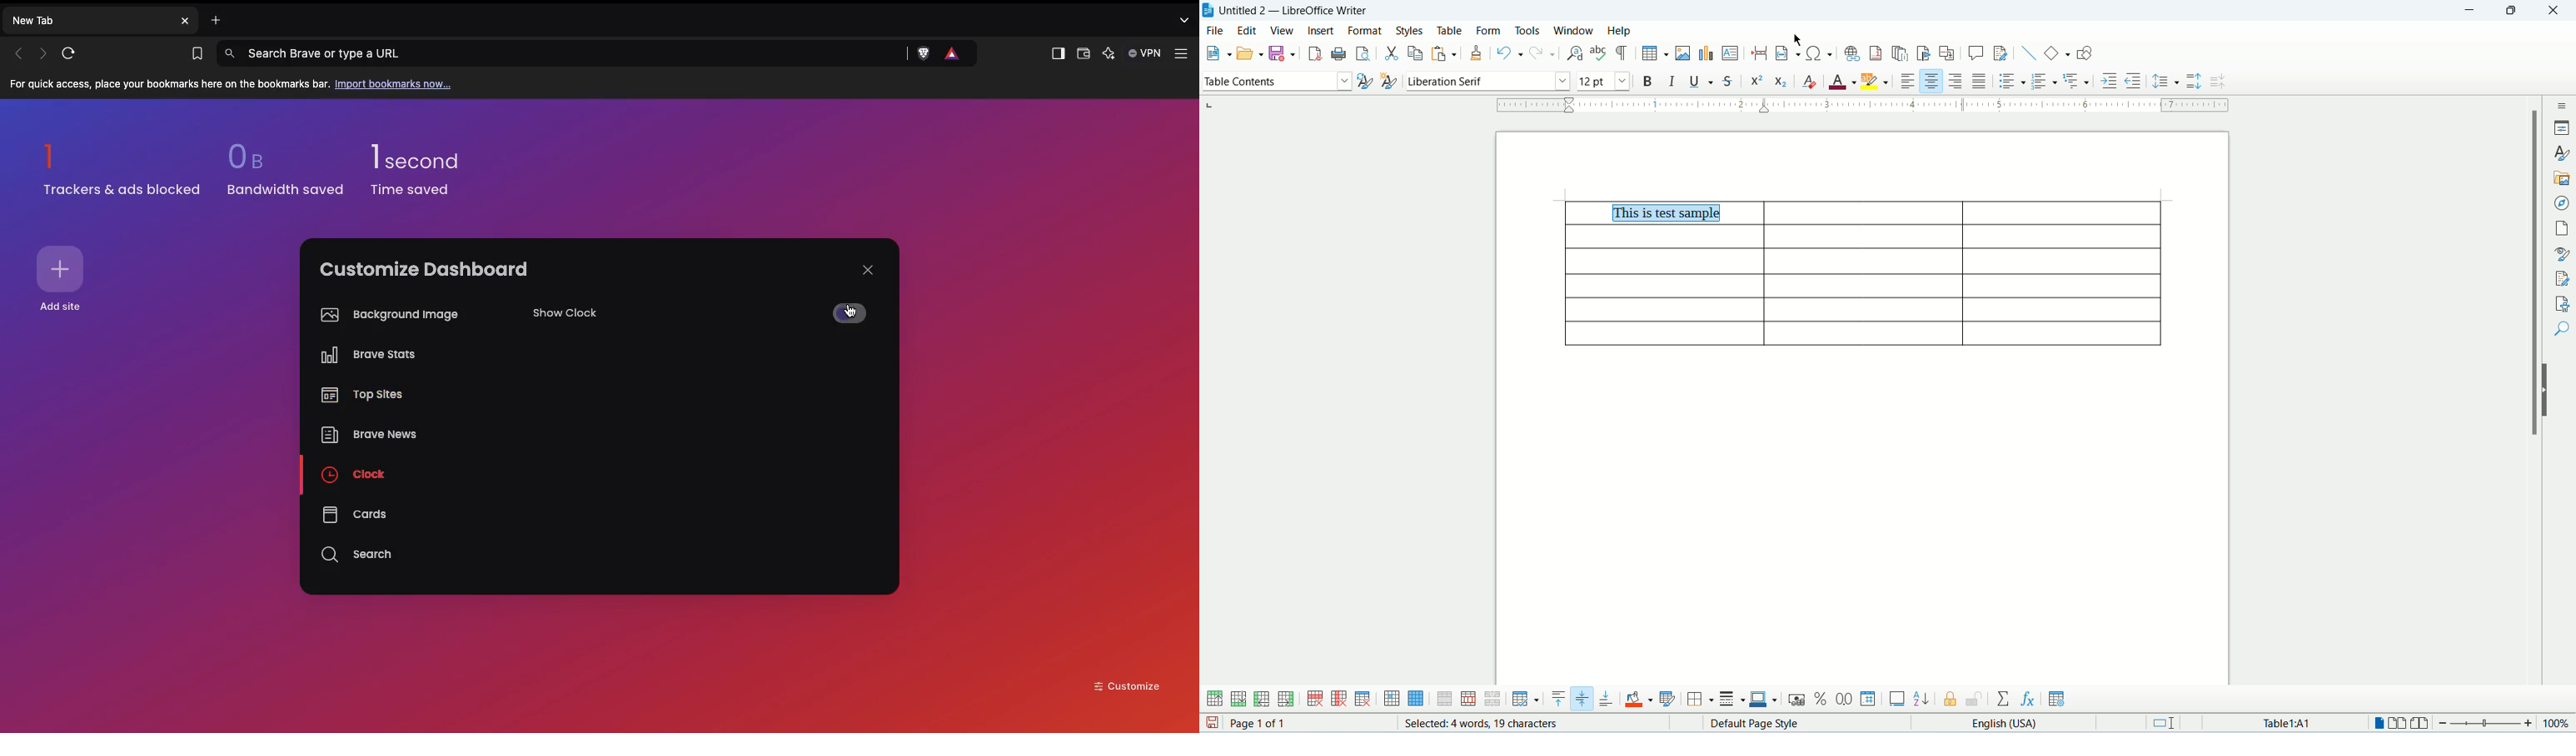  I want to click on standard selection, so click(2168, 724).